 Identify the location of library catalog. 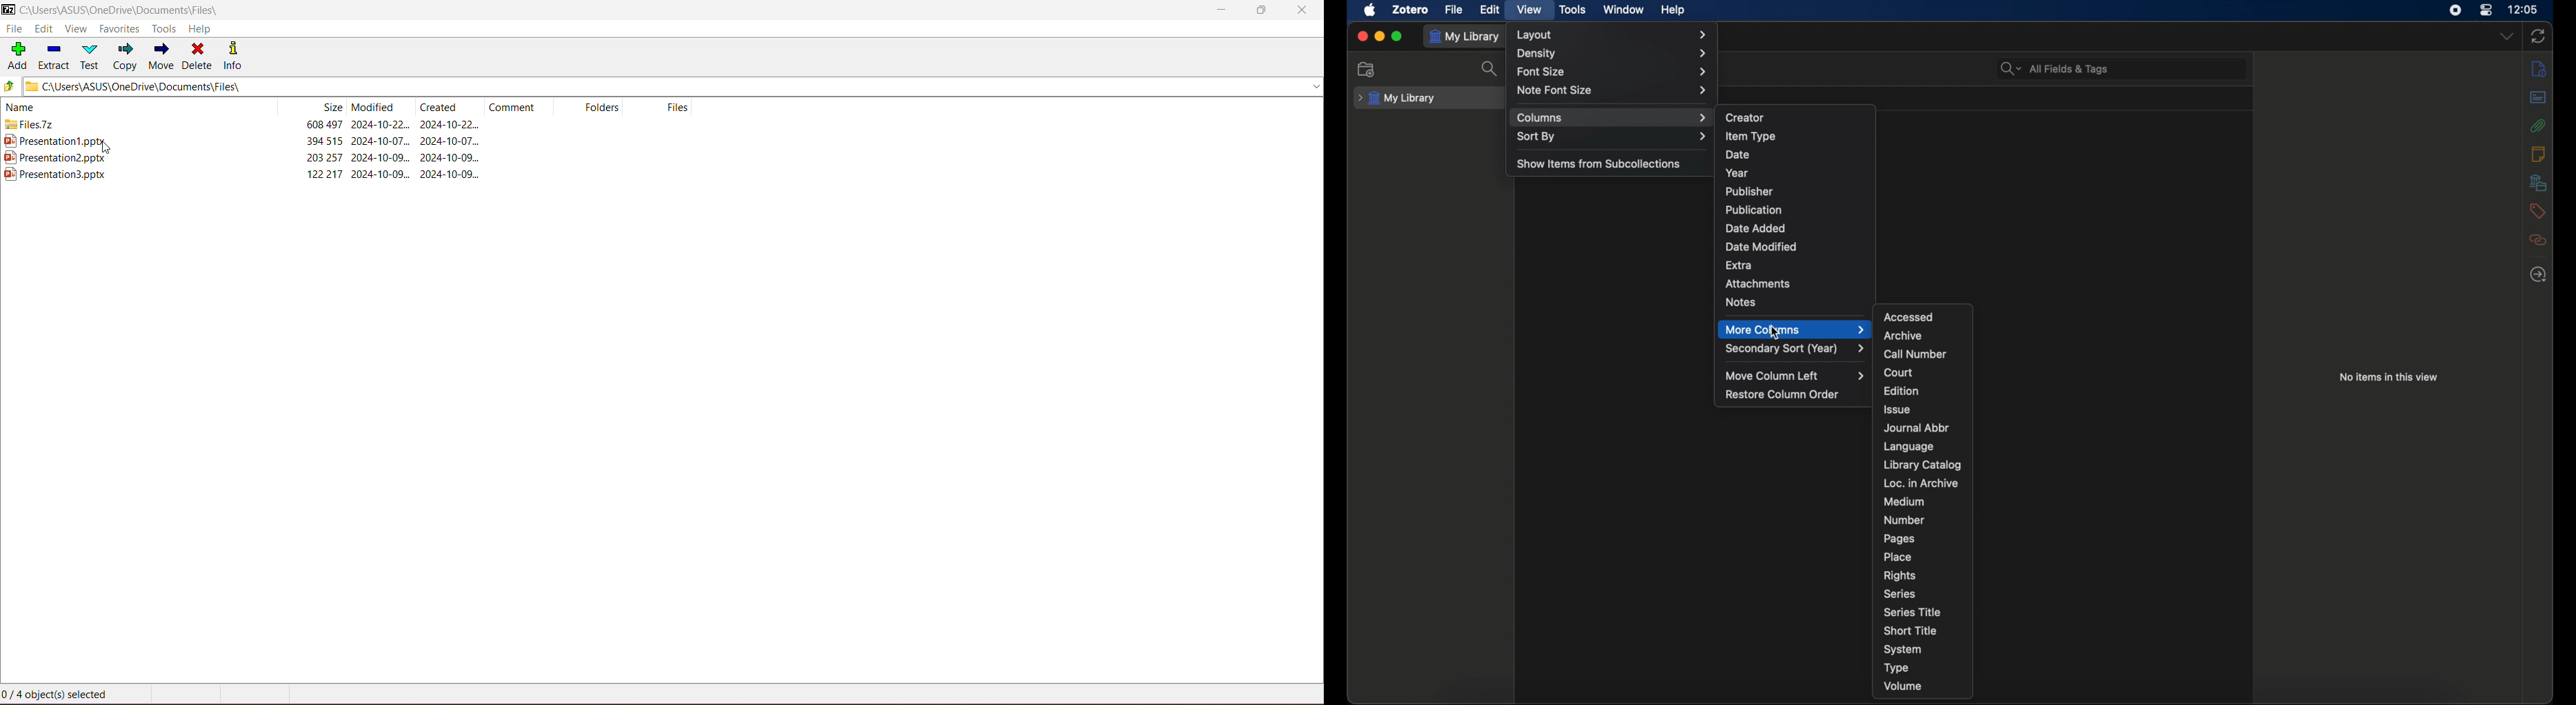
(1922, 464).